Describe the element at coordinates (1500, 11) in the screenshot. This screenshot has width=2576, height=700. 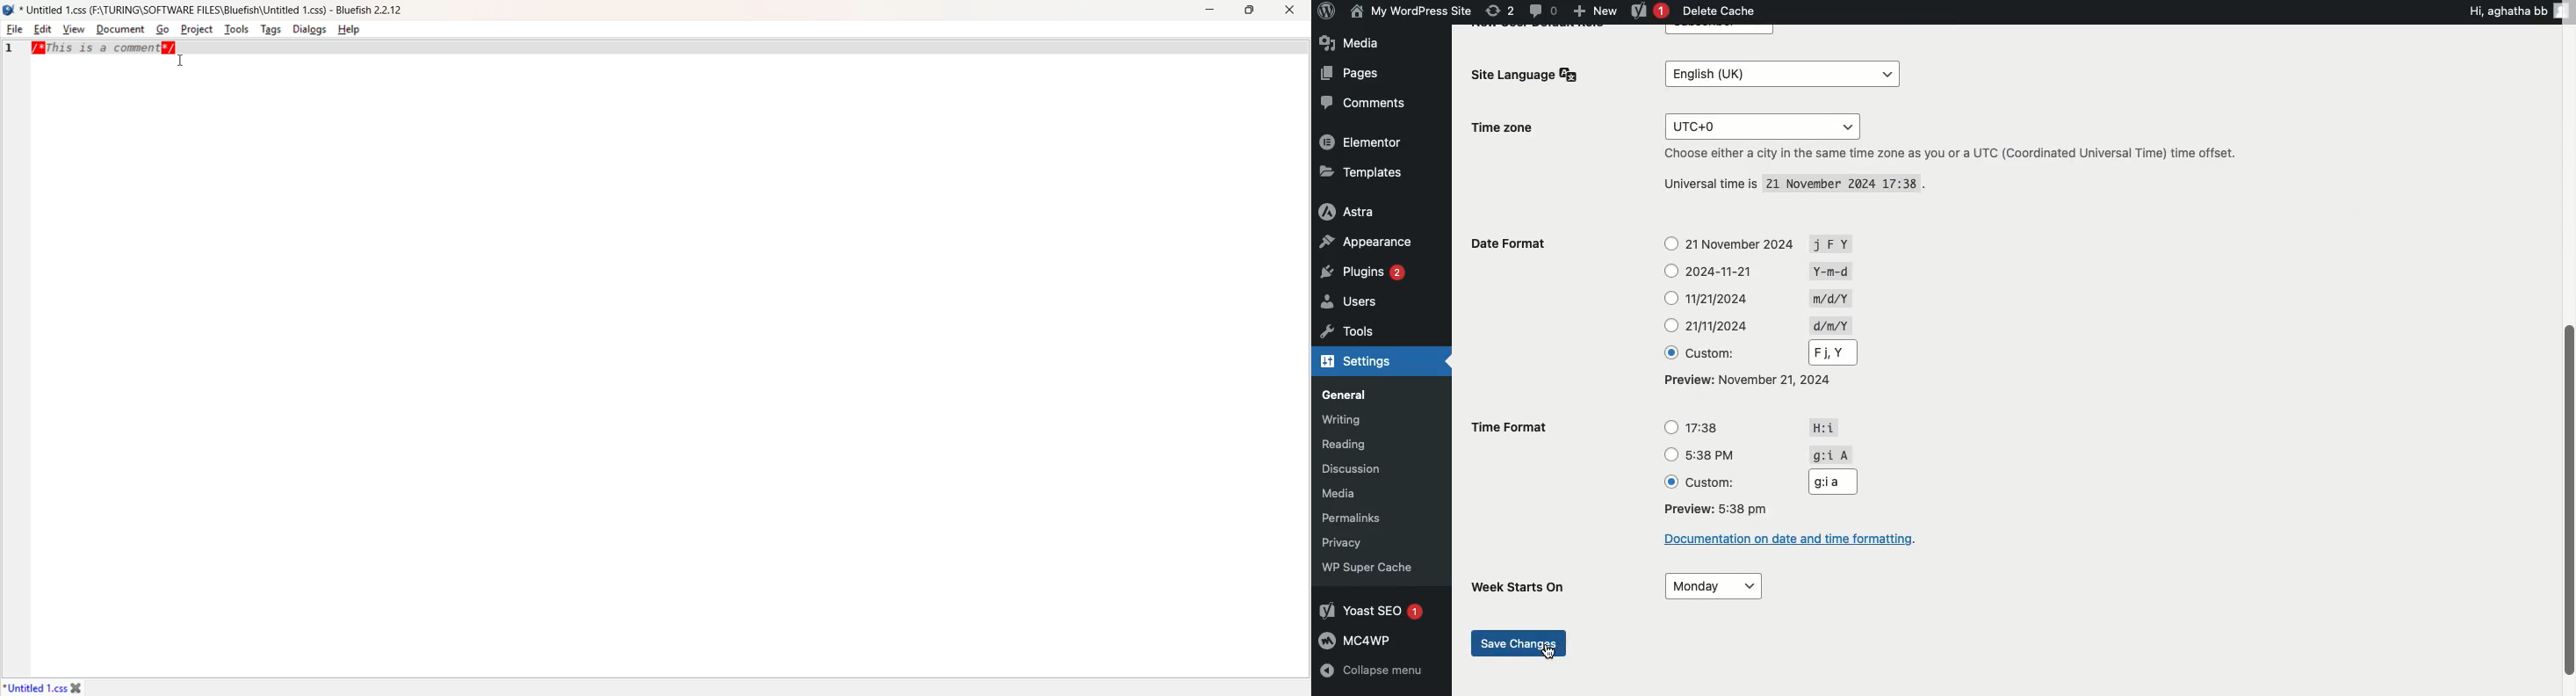
I see `Revisions (2)` at that location.